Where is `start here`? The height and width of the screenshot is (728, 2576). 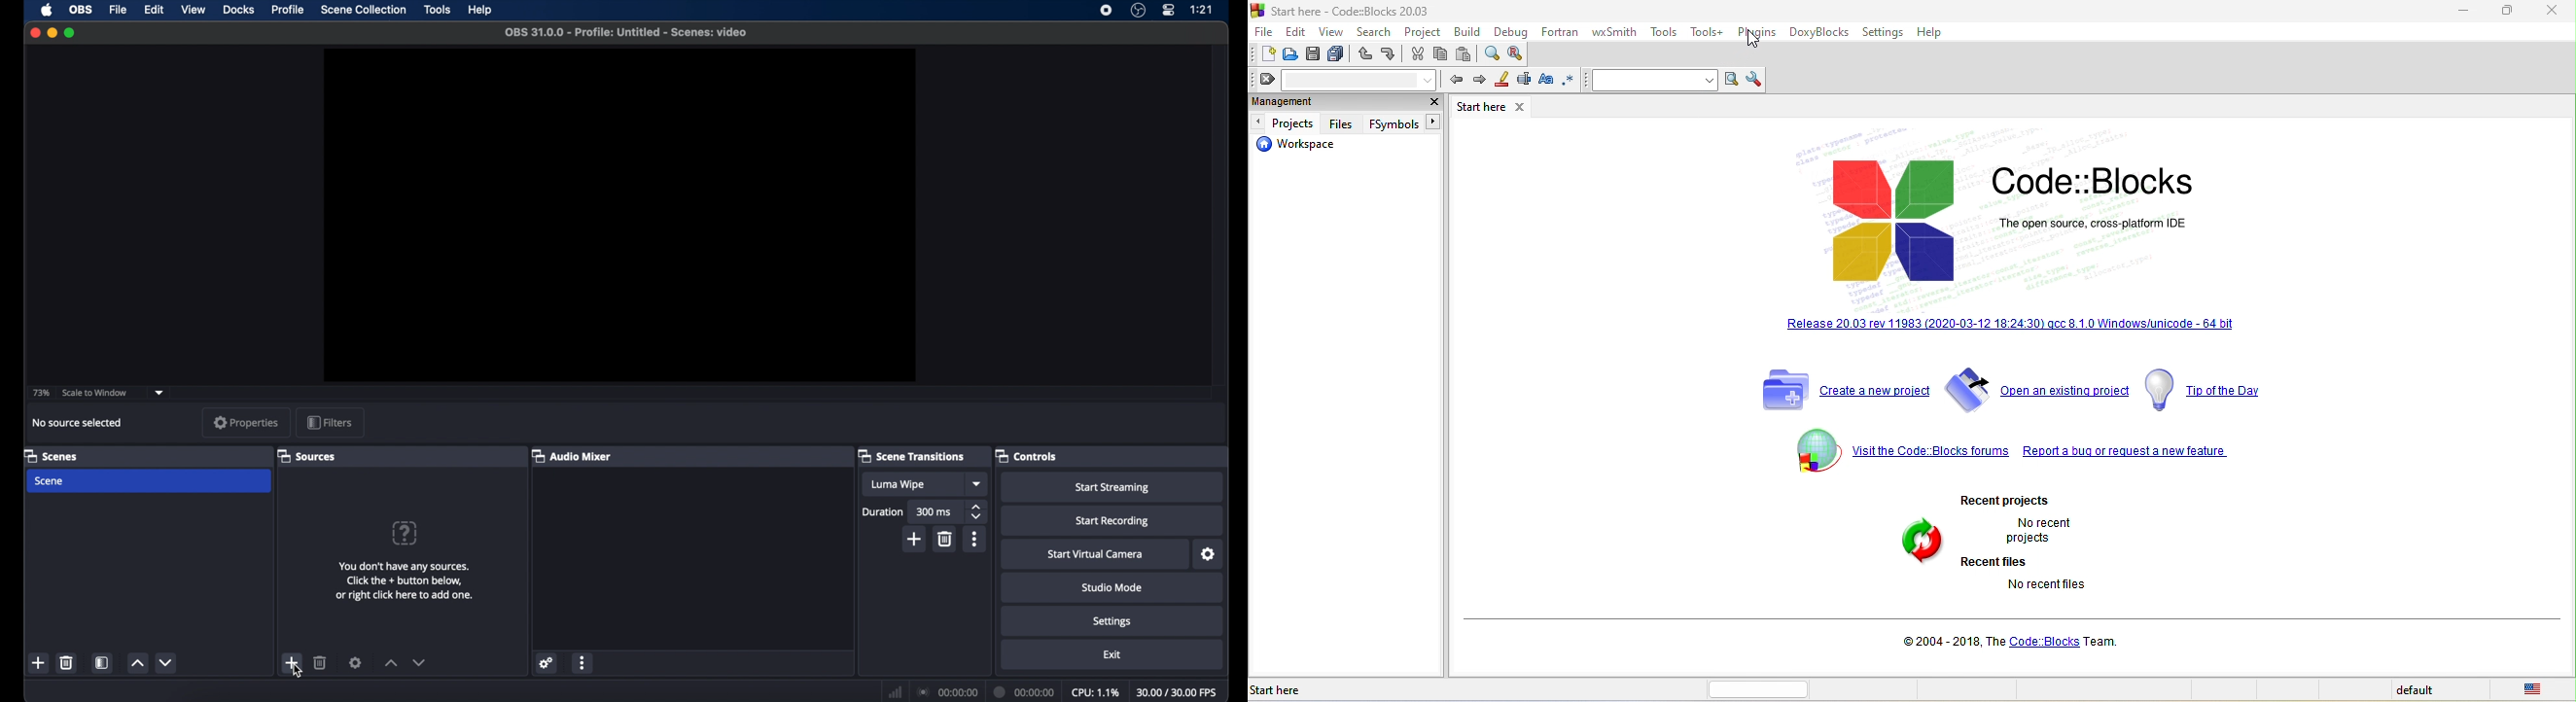 start here is located at coordinates (1316, 688).